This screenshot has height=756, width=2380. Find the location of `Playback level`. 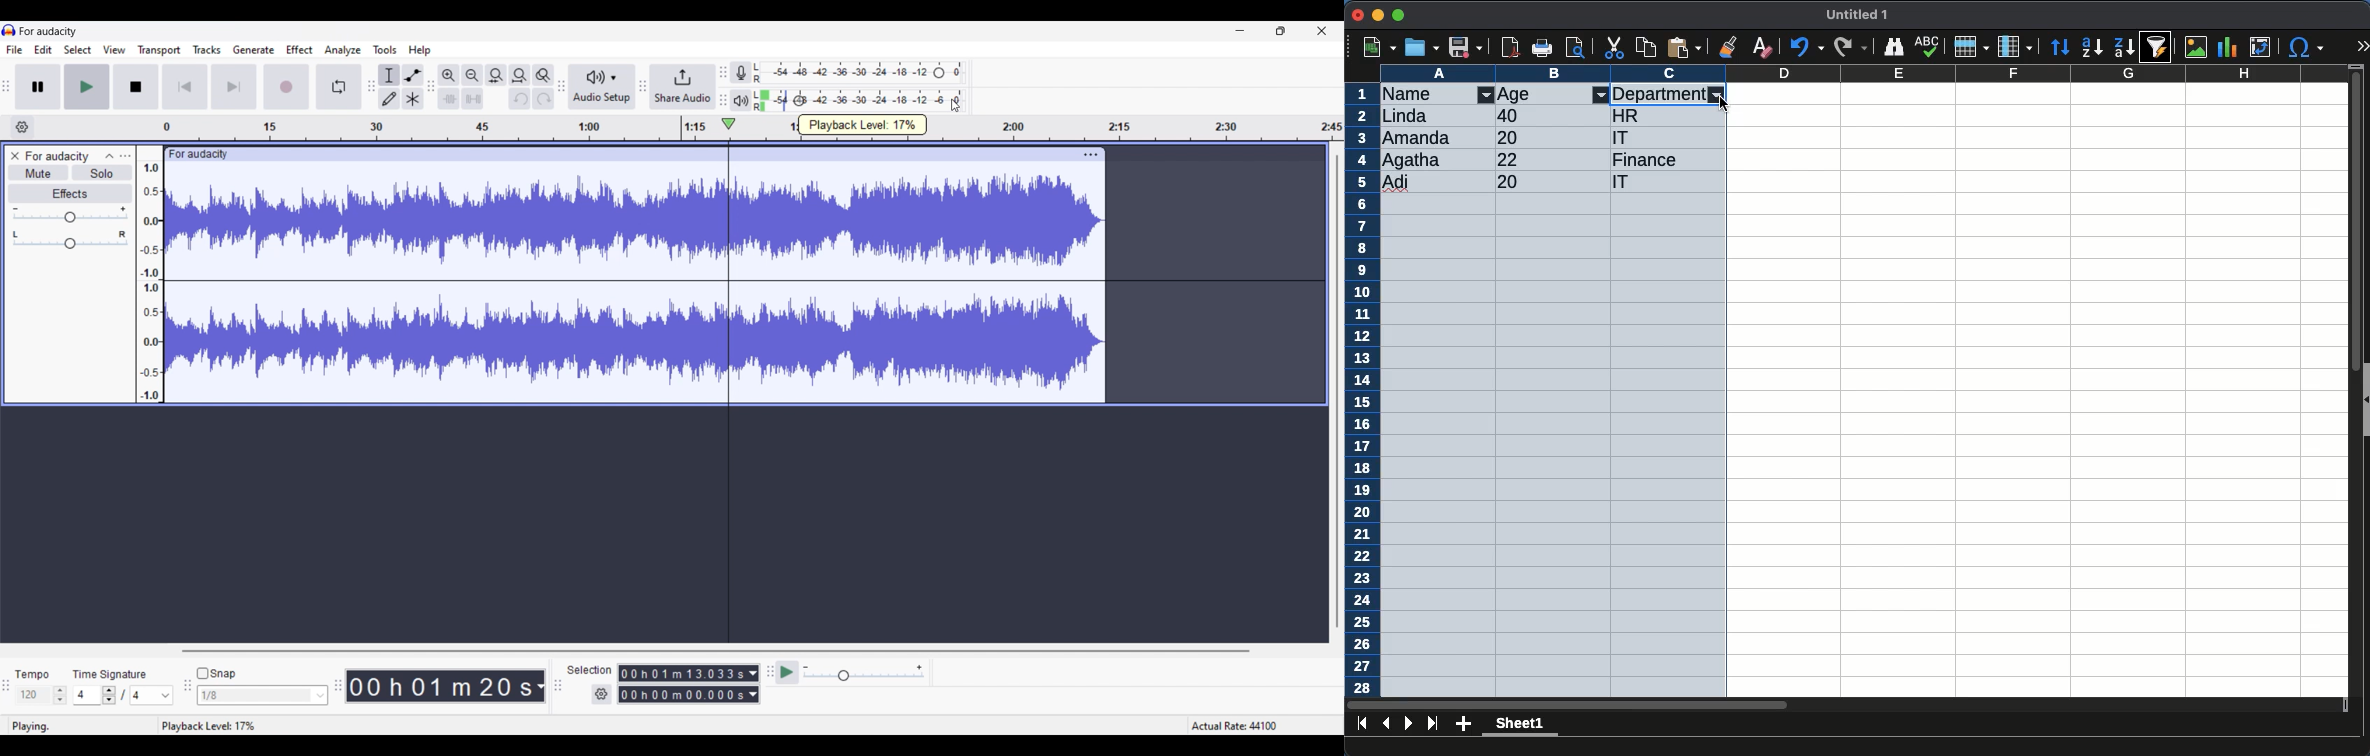

Playback level is located at coordinates (894, 101).